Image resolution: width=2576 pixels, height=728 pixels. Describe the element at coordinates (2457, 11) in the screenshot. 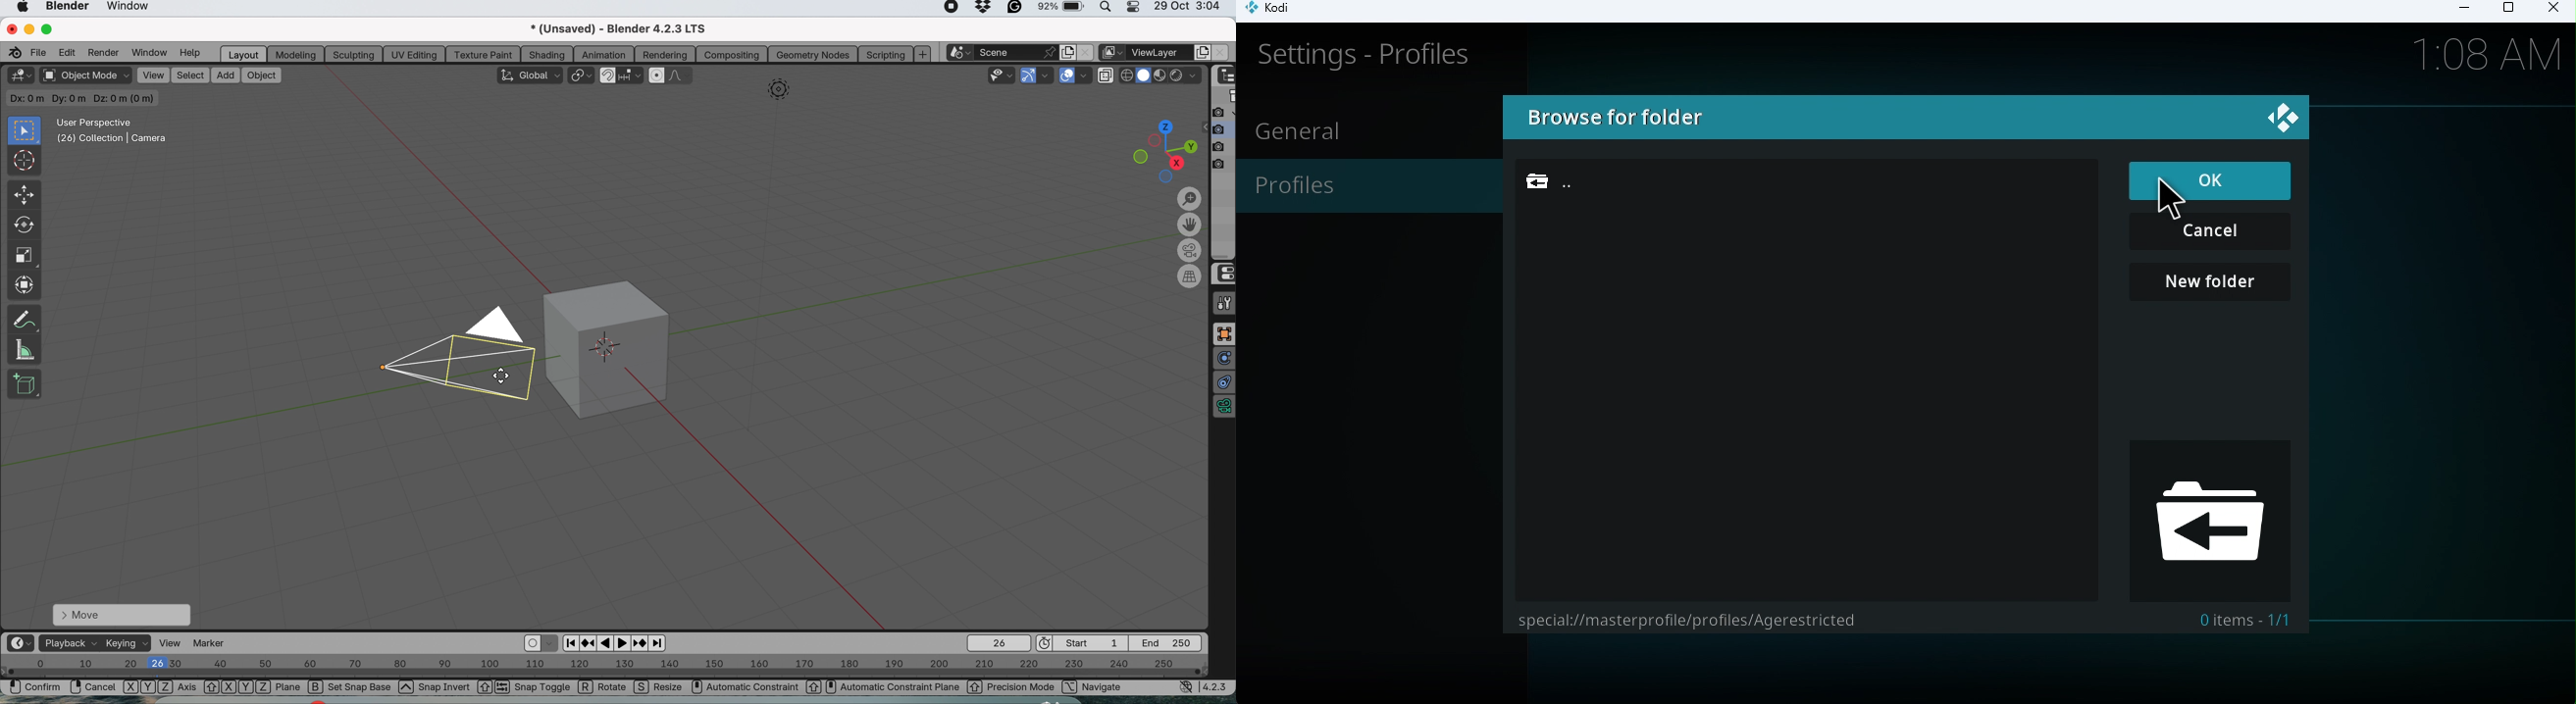

I see `Minimize` at that location.